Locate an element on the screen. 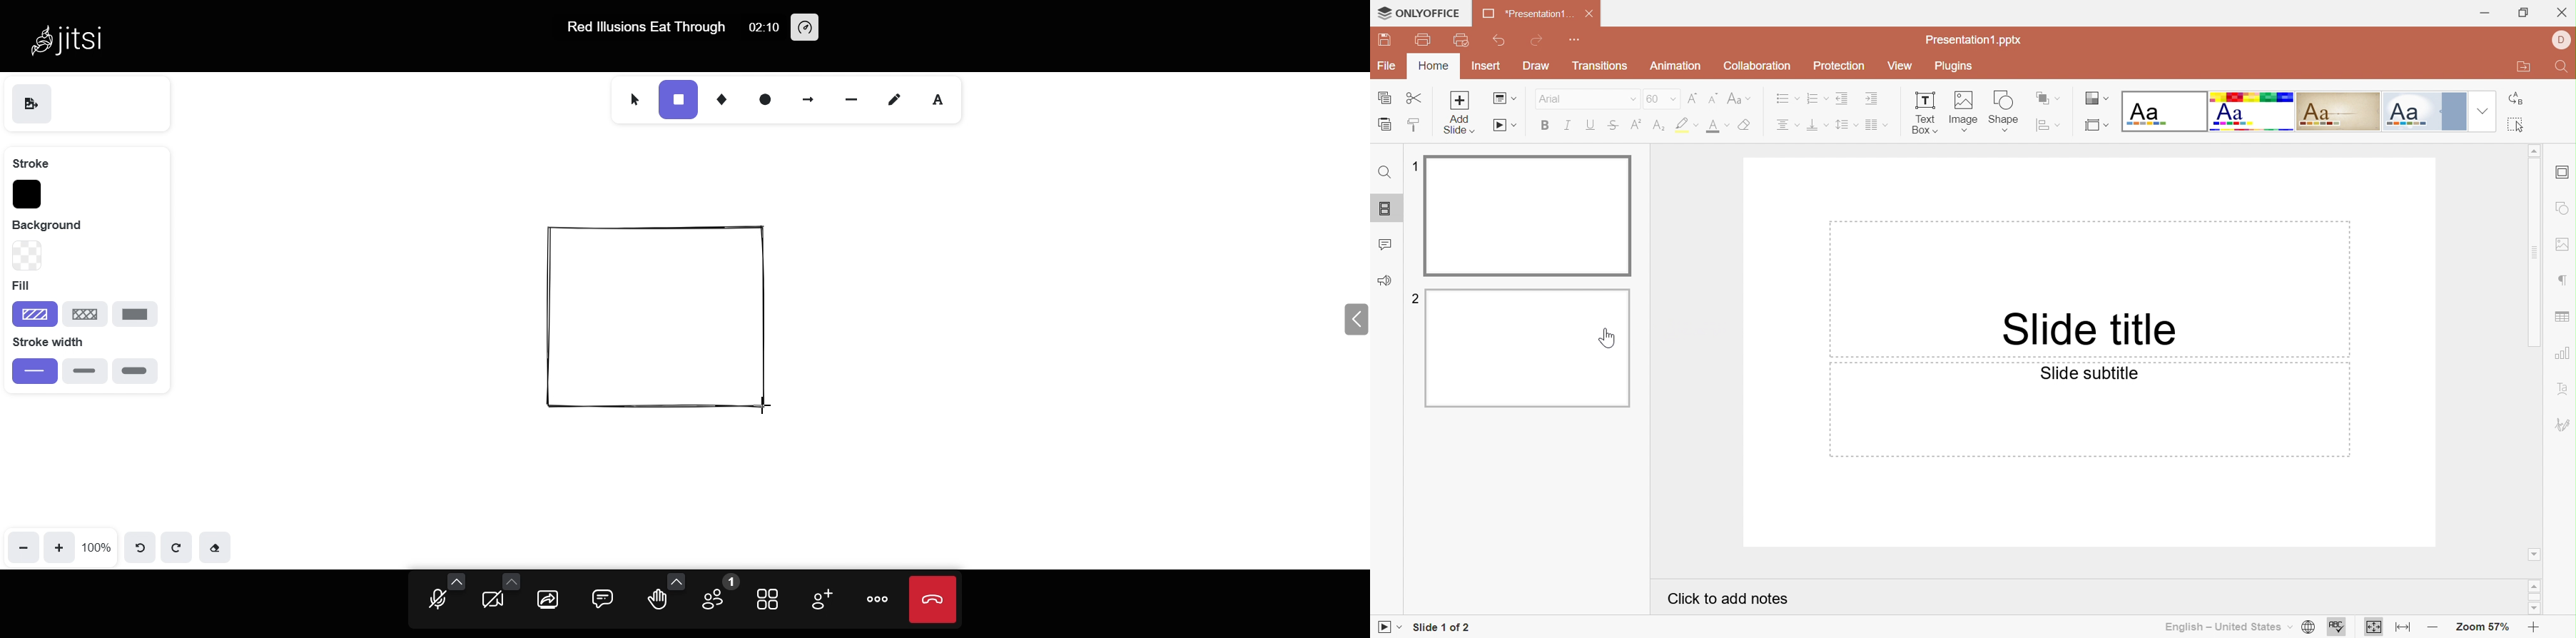 This screenshot has height=644, width=2576. fill is located at coordinates (21, 284).